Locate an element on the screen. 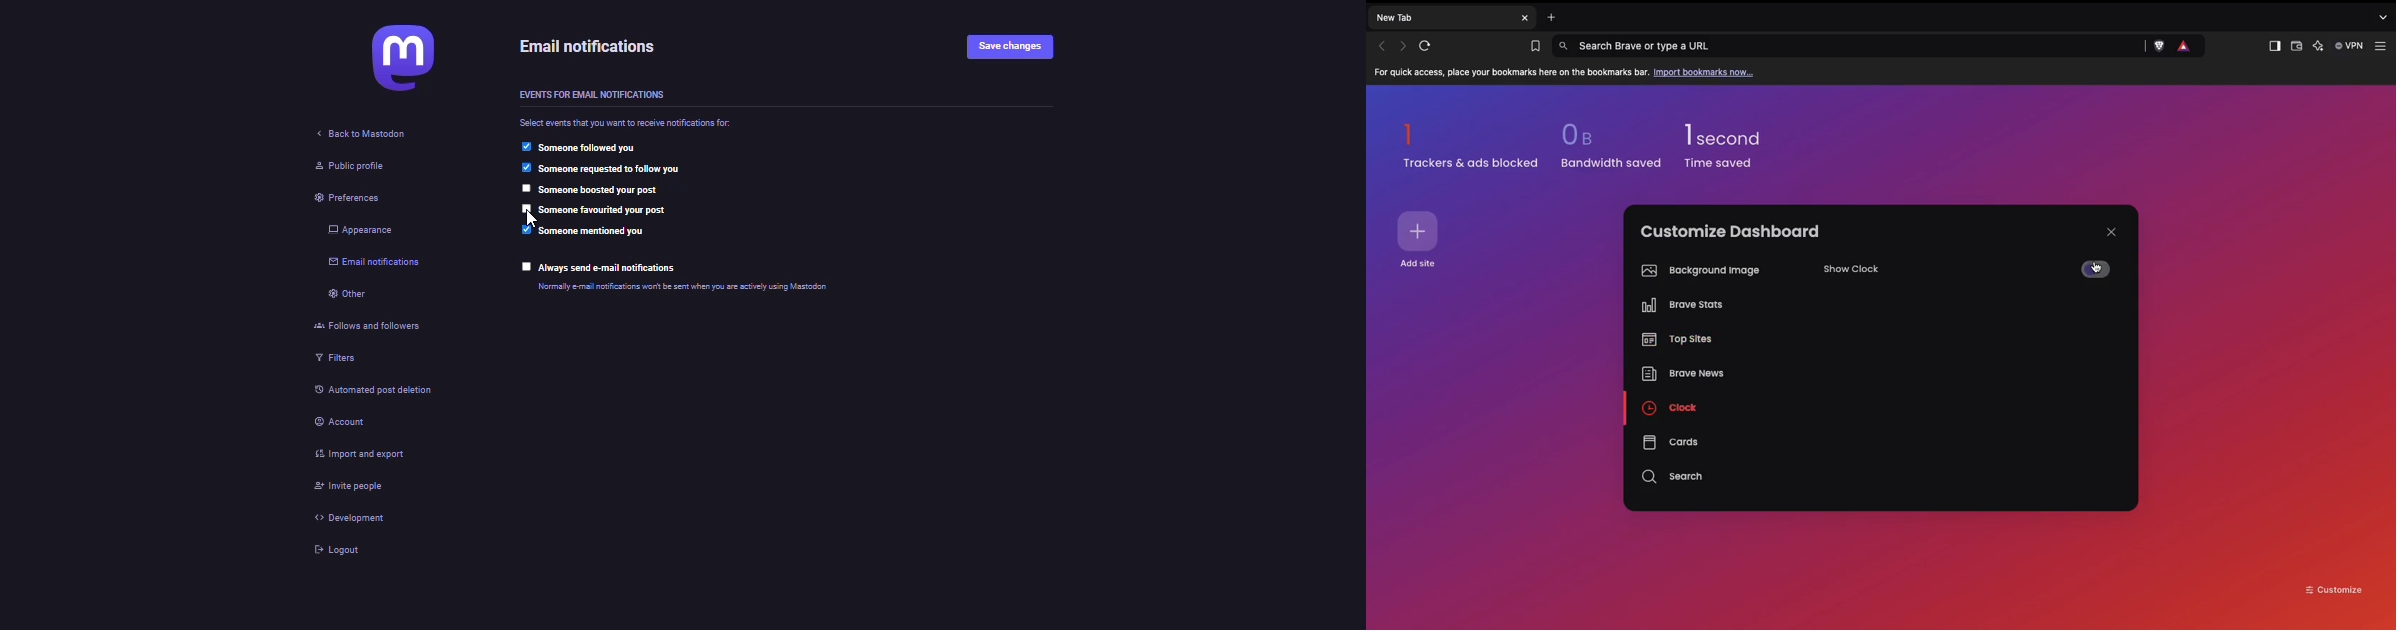 Image resolution: width=2408 pixels, height=644 pixels. Close new tab is located at coordinates (1525, 18).